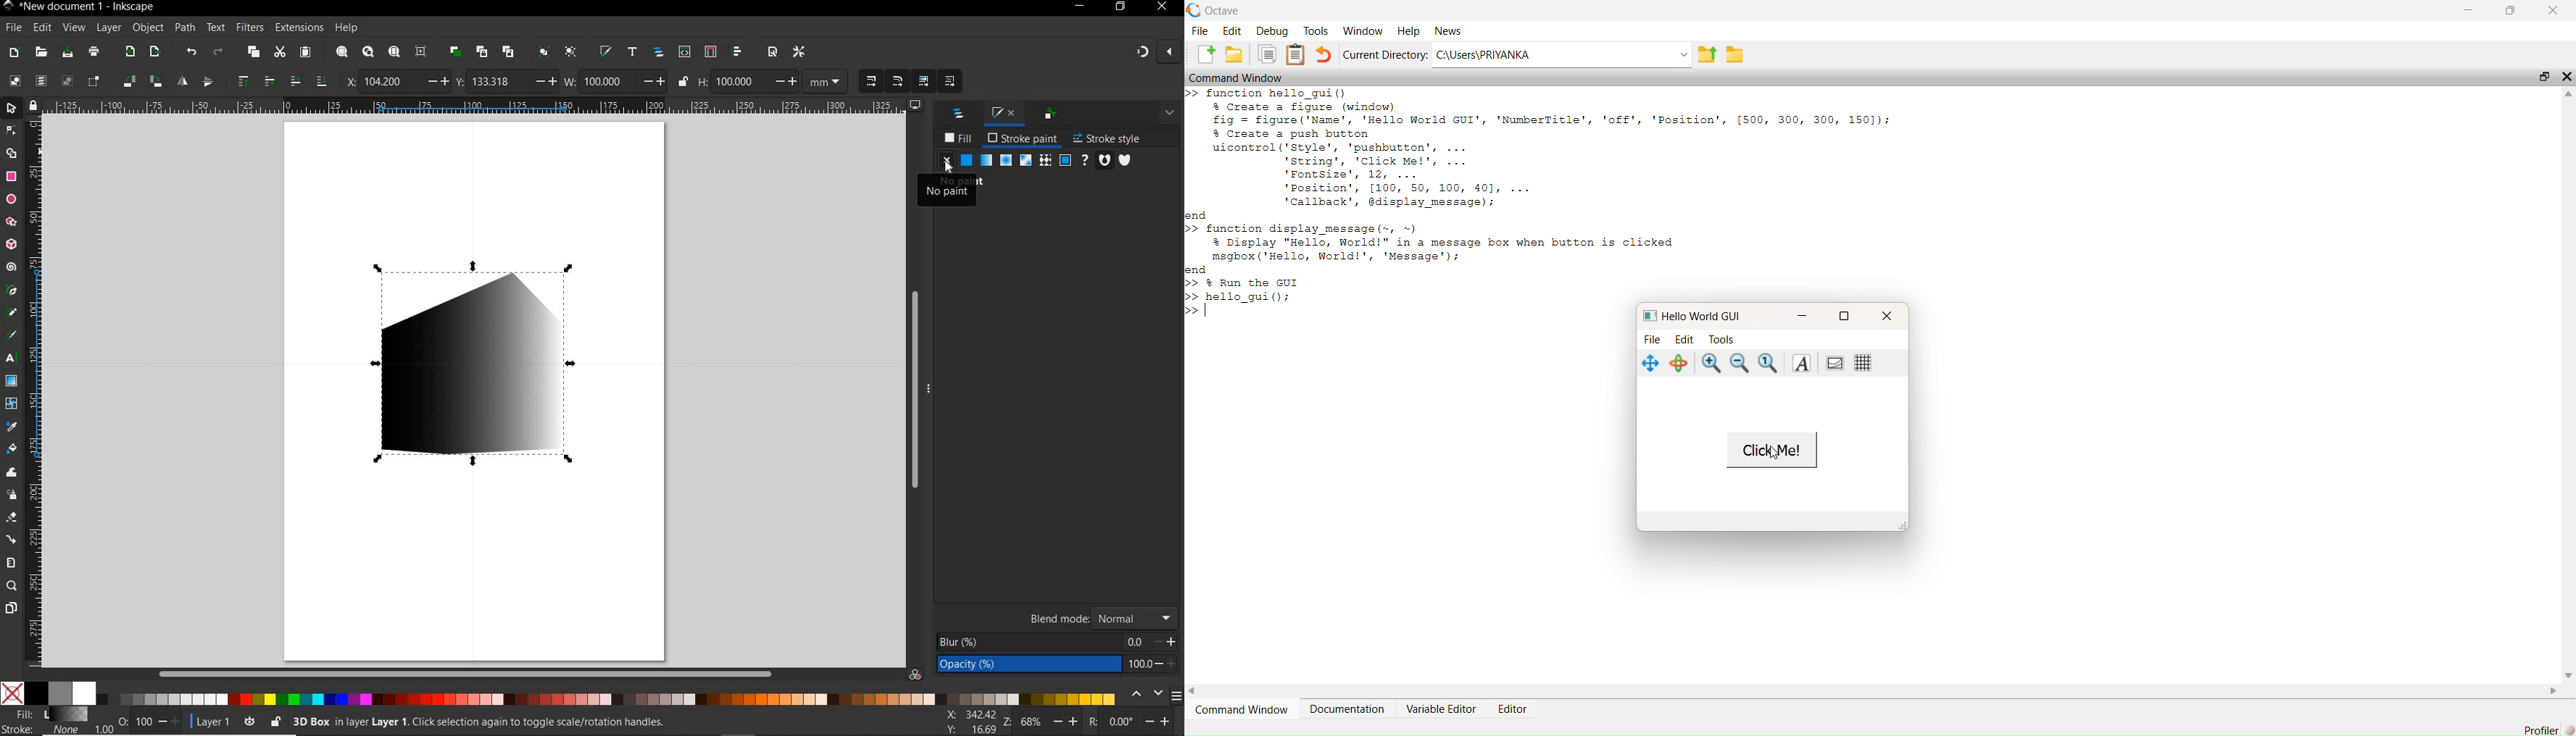 The image size is (2576, 756). I want to click on PAGES TOOL, so click(11, 609).